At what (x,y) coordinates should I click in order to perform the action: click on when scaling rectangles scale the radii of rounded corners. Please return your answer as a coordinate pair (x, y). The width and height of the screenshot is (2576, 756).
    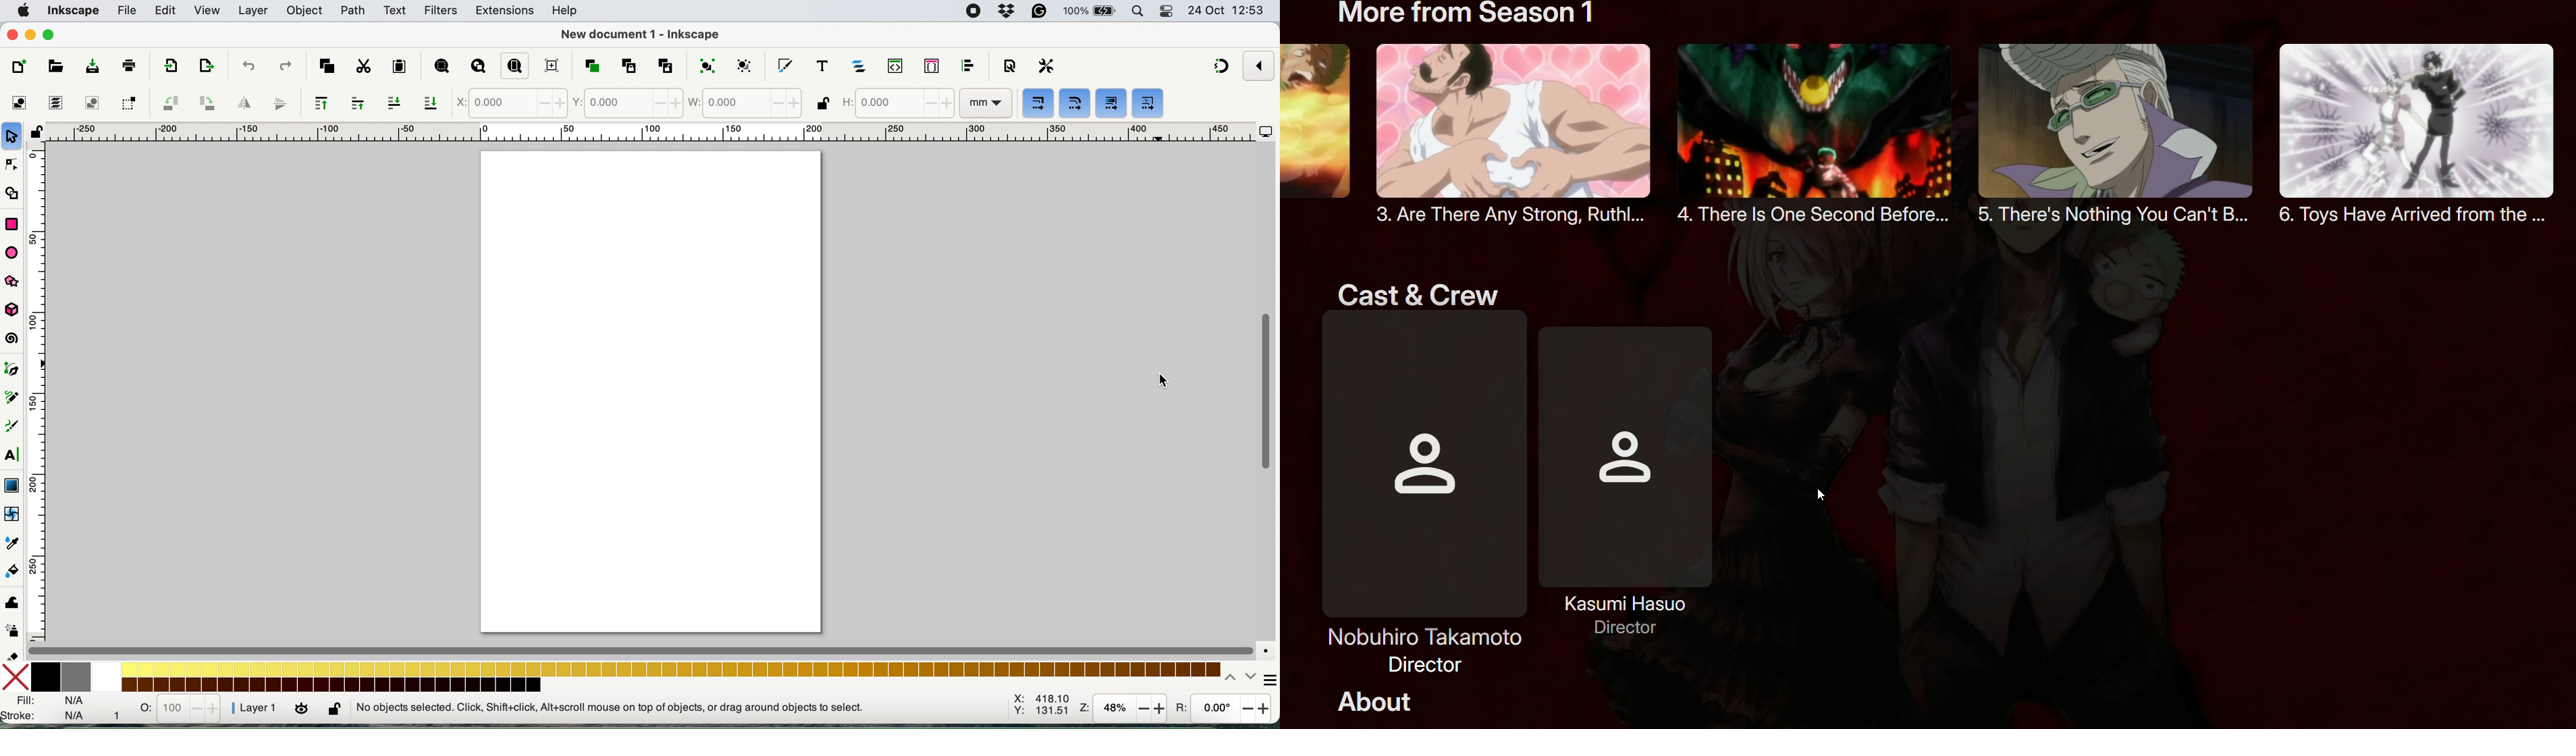
    Looking at the image, I should click on (1075, 104).